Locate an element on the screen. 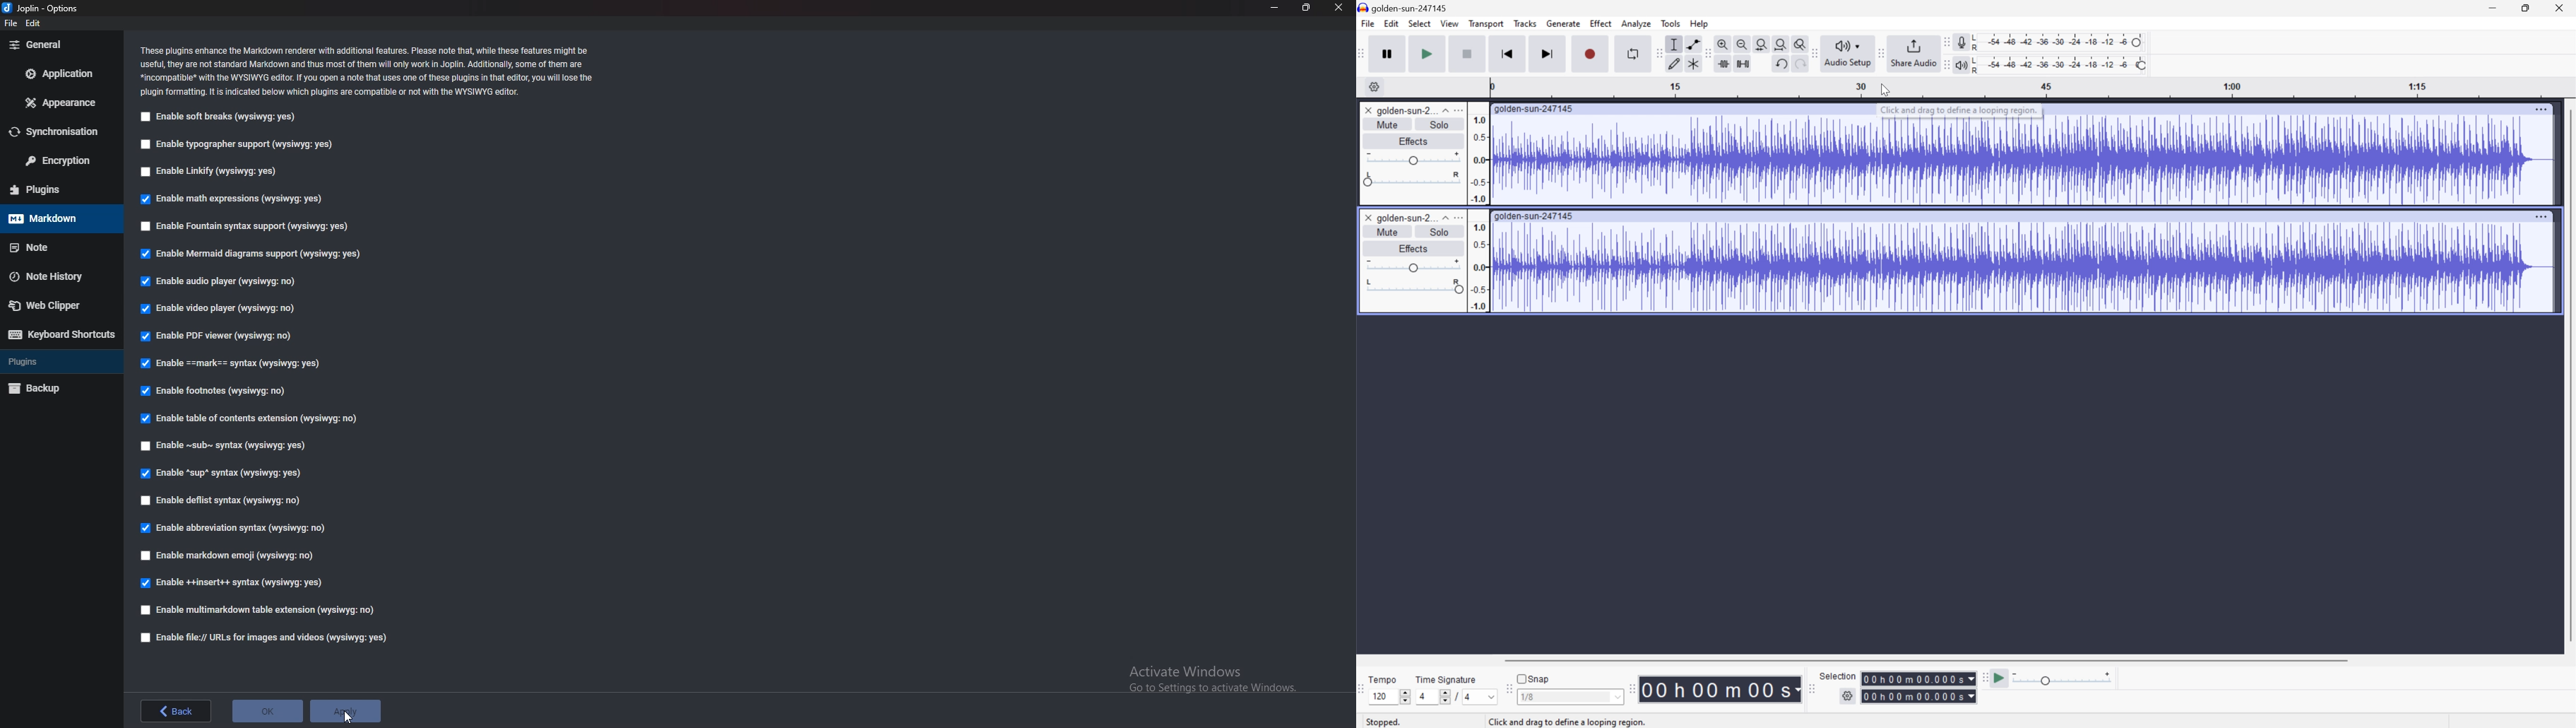  Restore Down is located at coordinates (2526, 7).